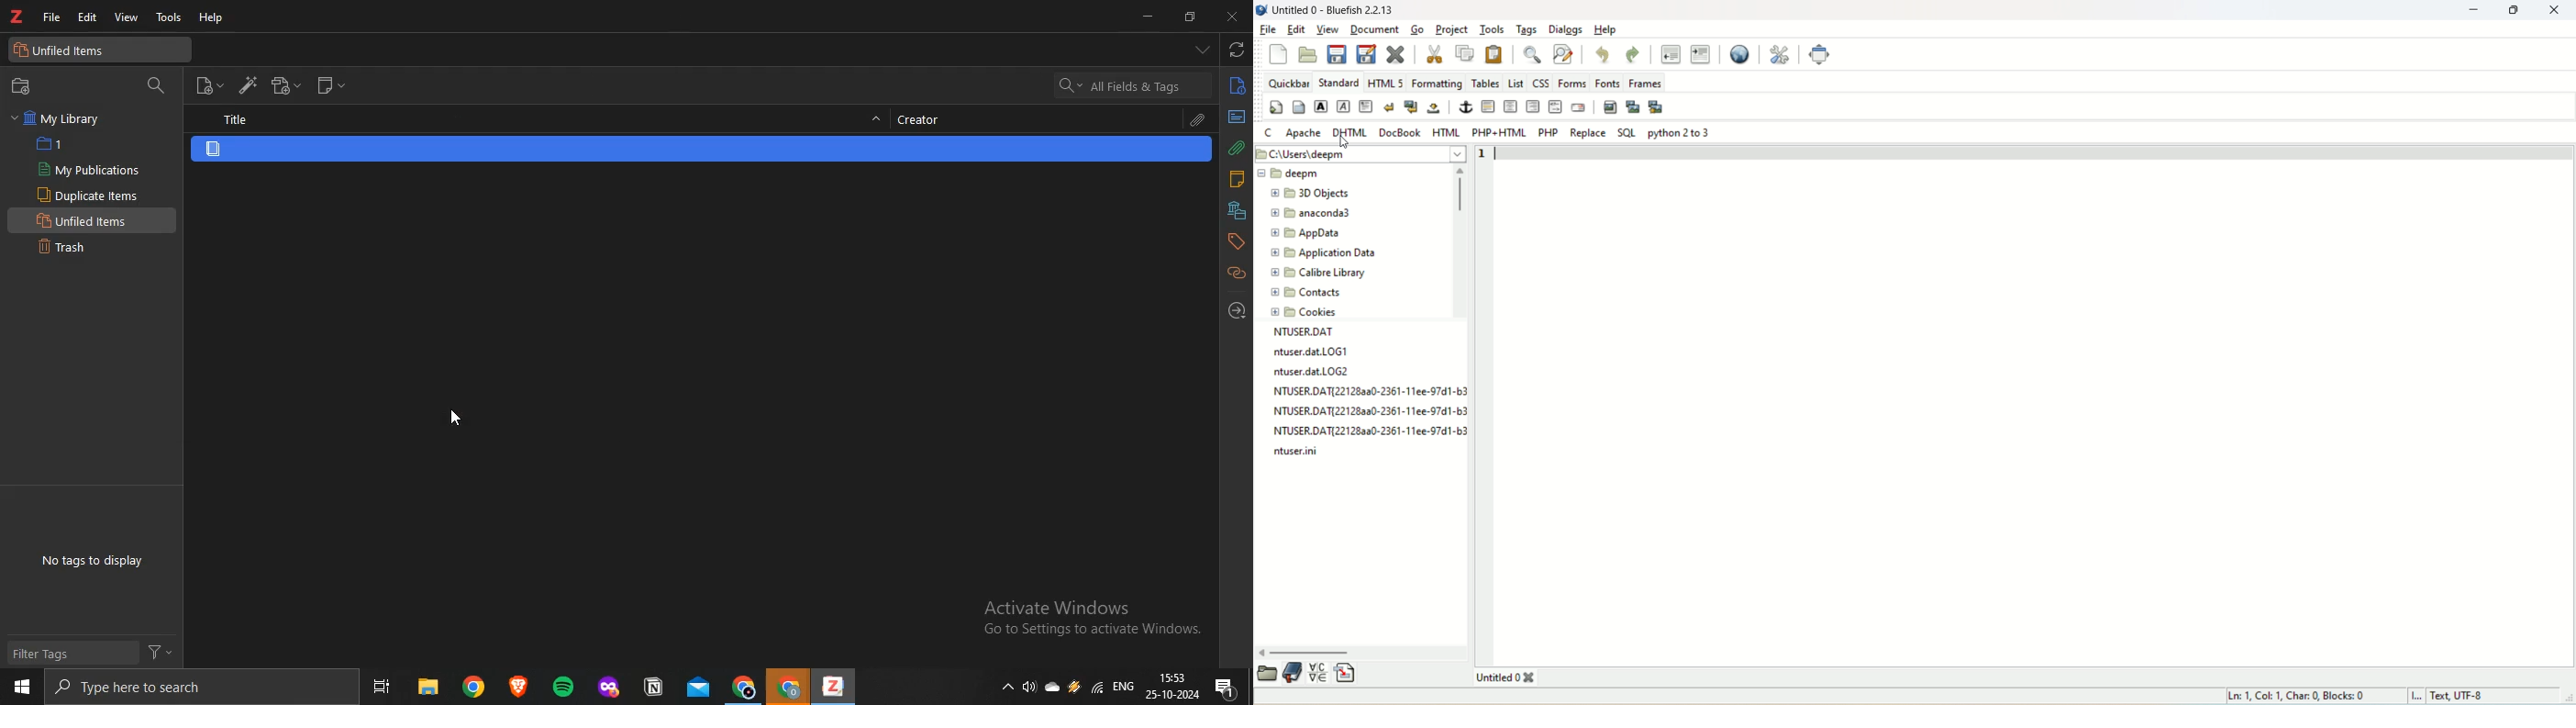 The width and height of the screenshot is (2576, 728). Describe the element at coordinates (25, 86) in the screenshot. I see `new collection` at that location.